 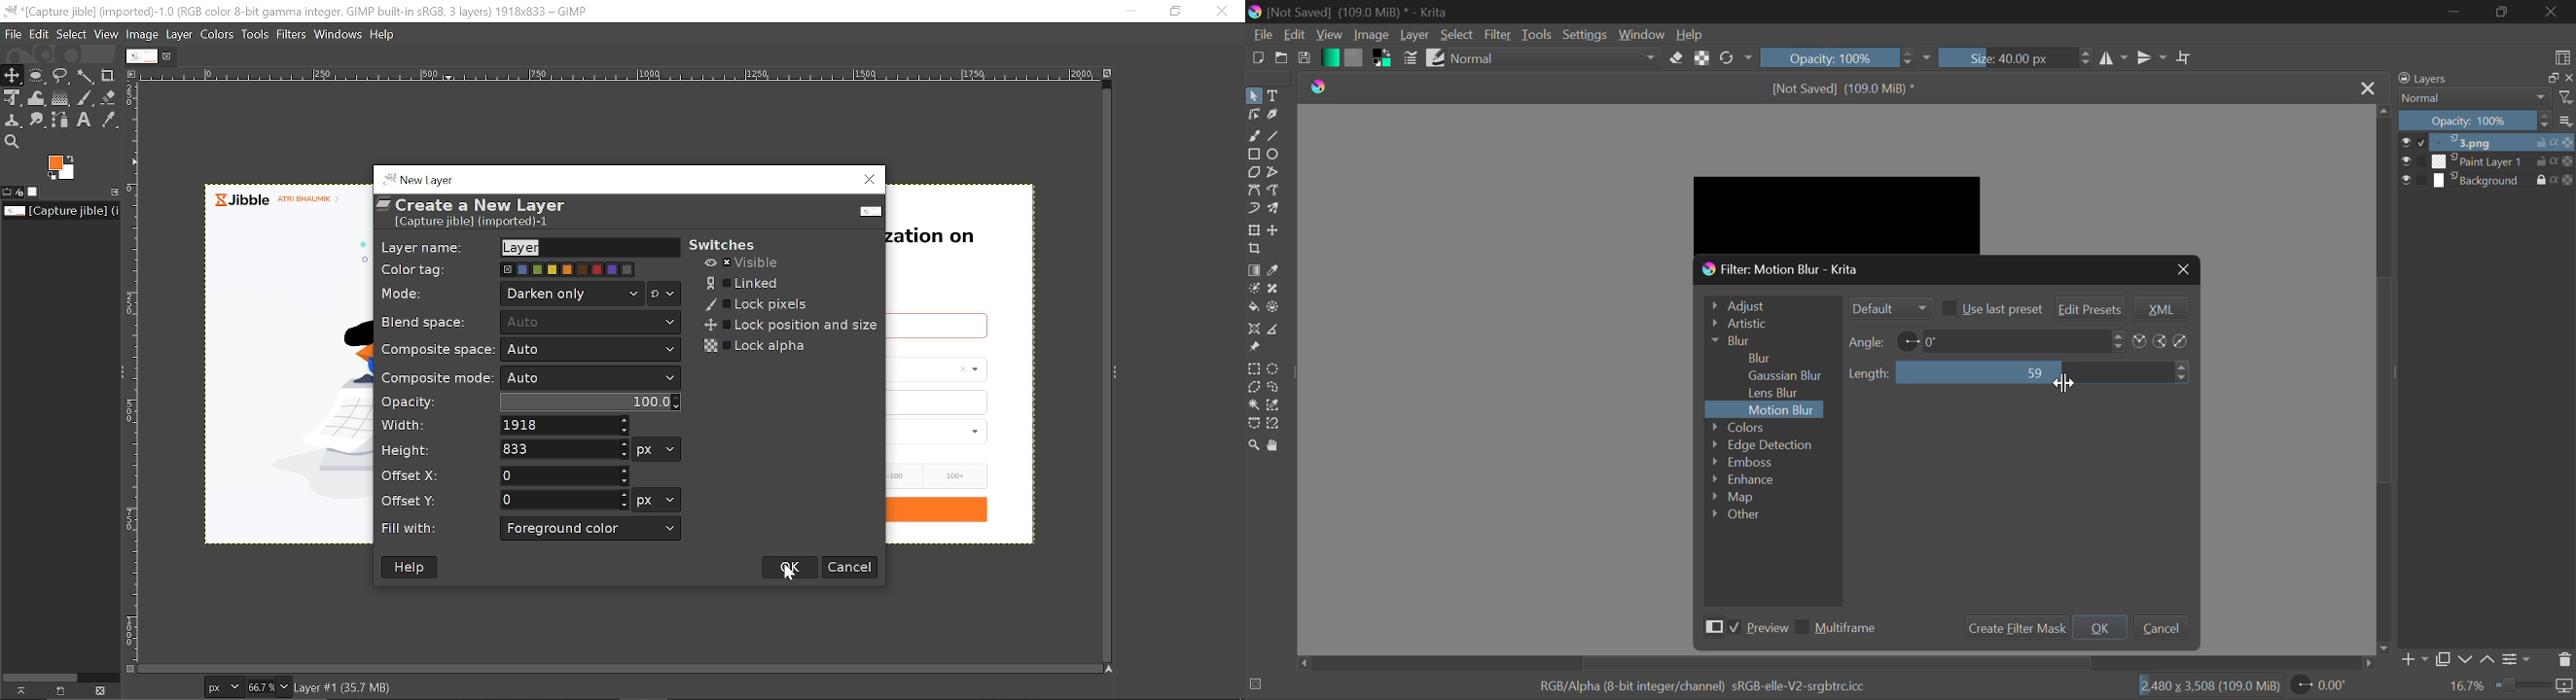 I want to click on Eyedropper, so click(x=1276, y=270).